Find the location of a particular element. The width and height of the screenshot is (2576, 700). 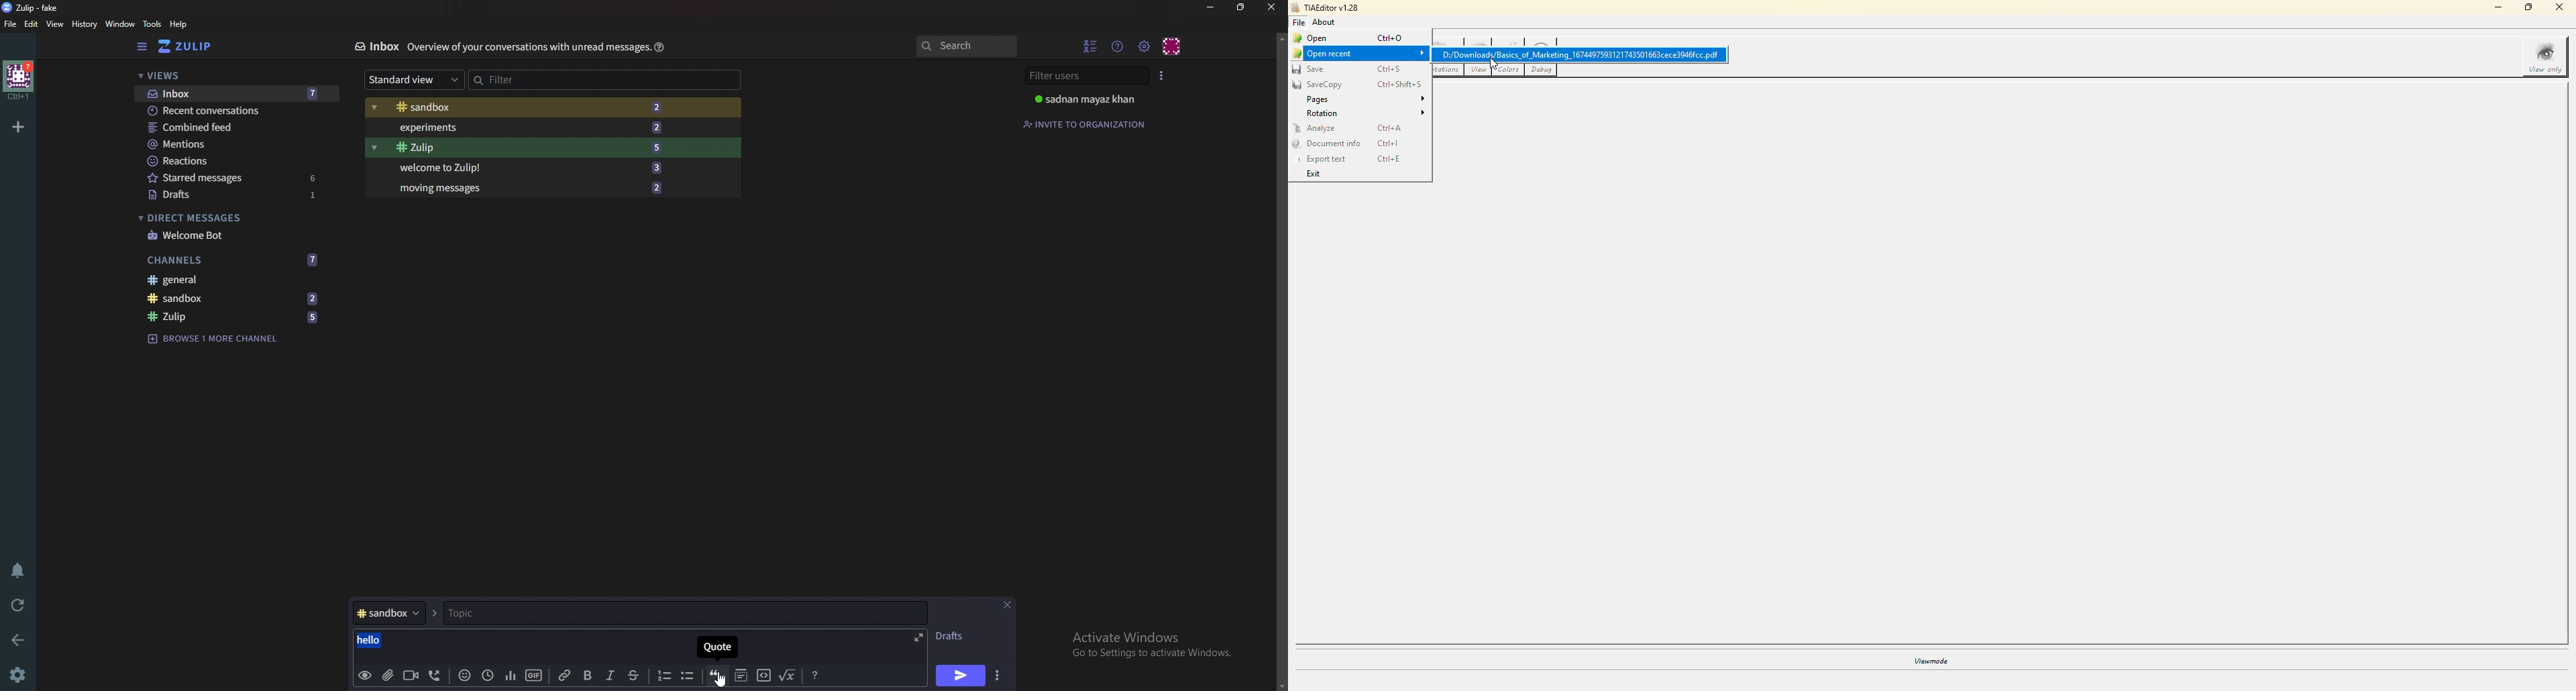

Bullet list is located at coordinates (688, 676).